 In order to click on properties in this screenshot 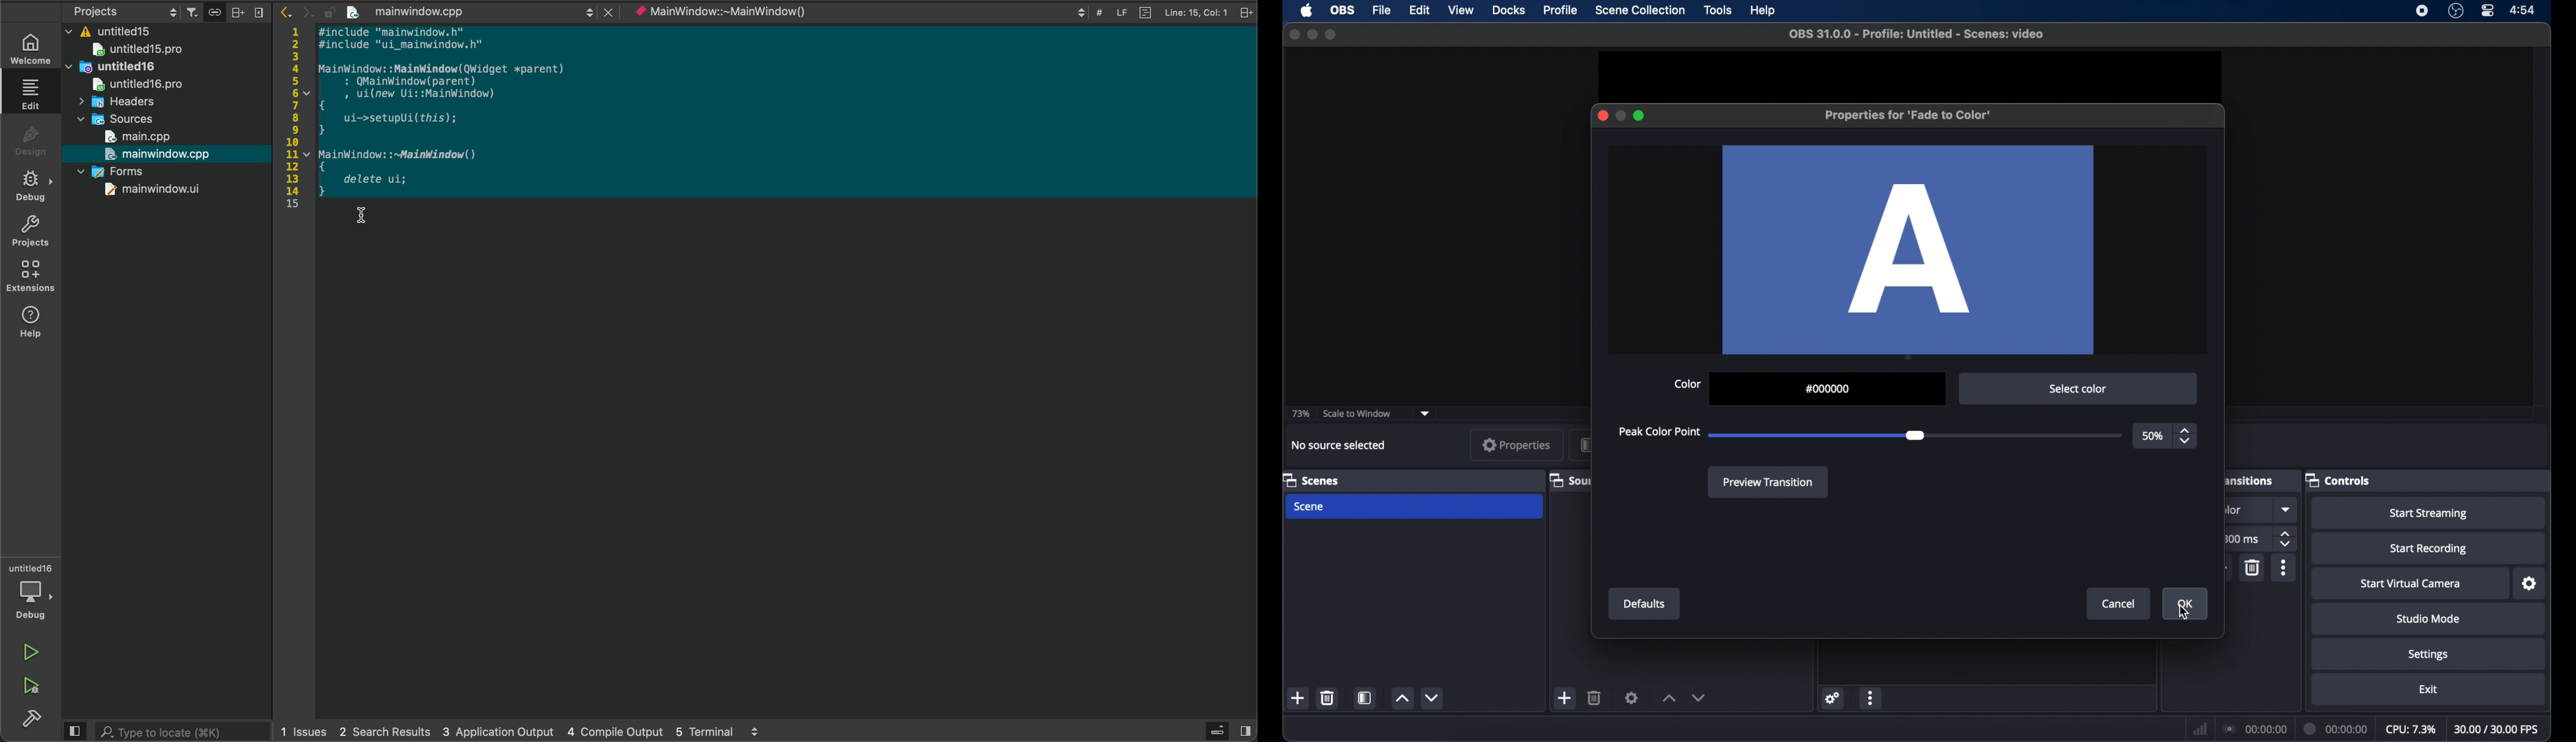, I will do `click(1516, 445)`.